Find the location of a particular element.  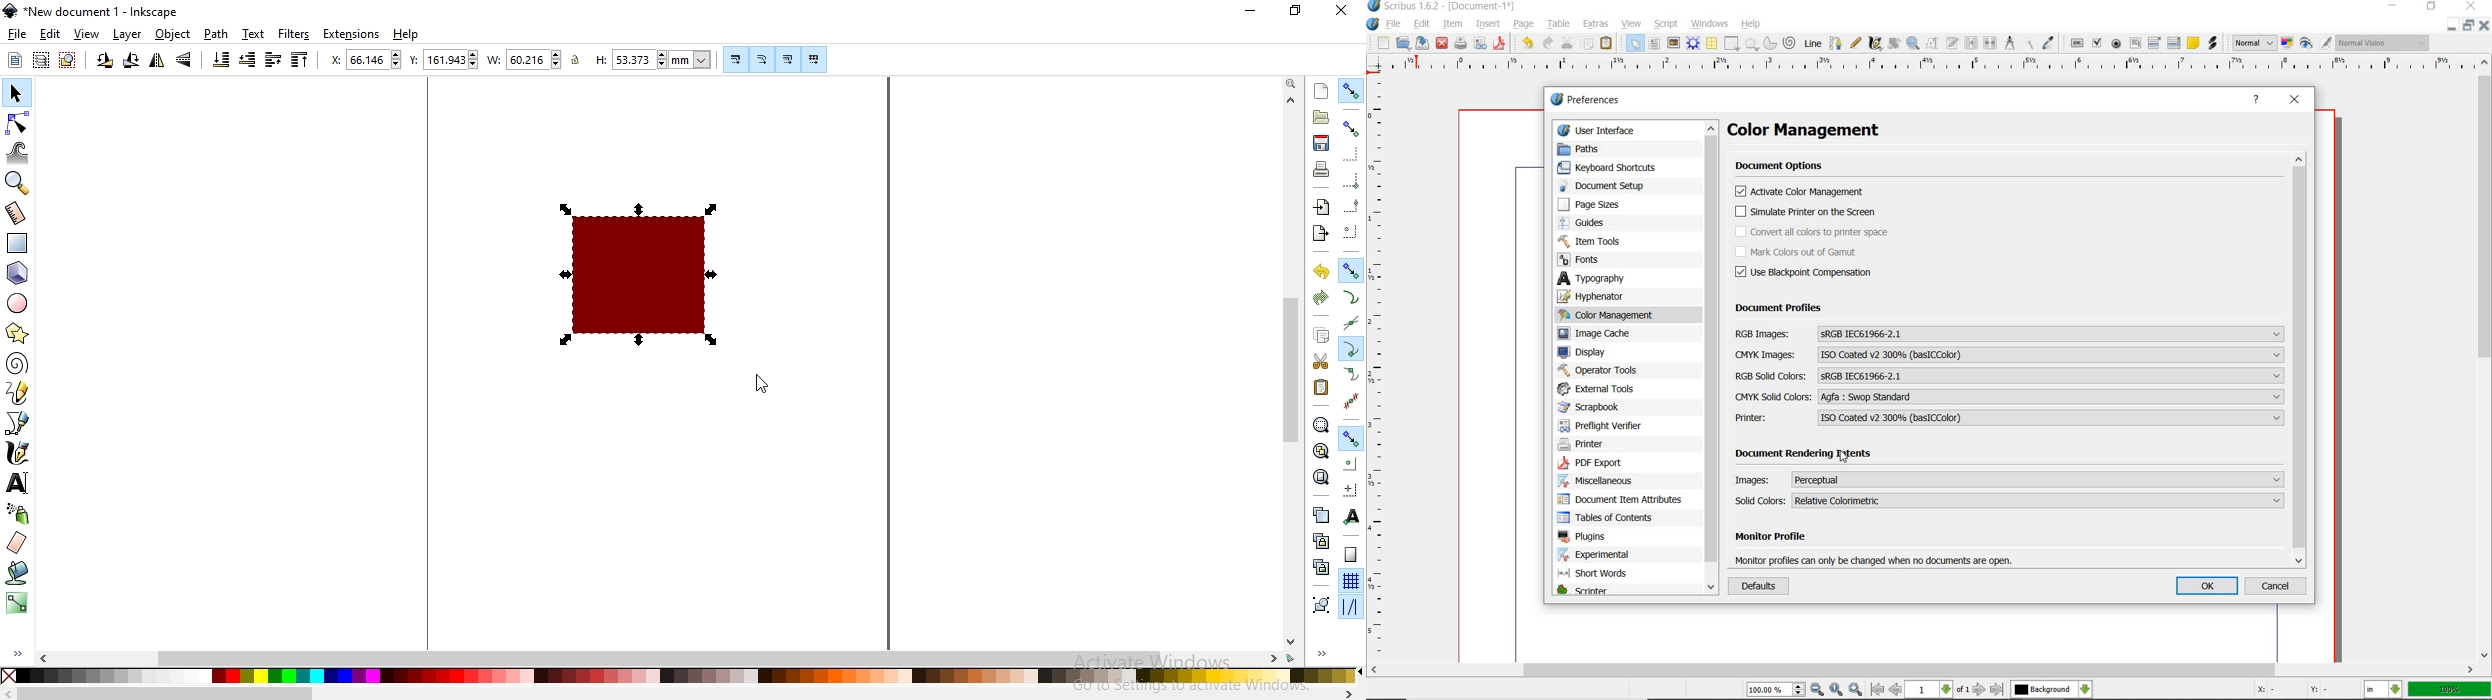

typography is located at coordinates (1617, 279).